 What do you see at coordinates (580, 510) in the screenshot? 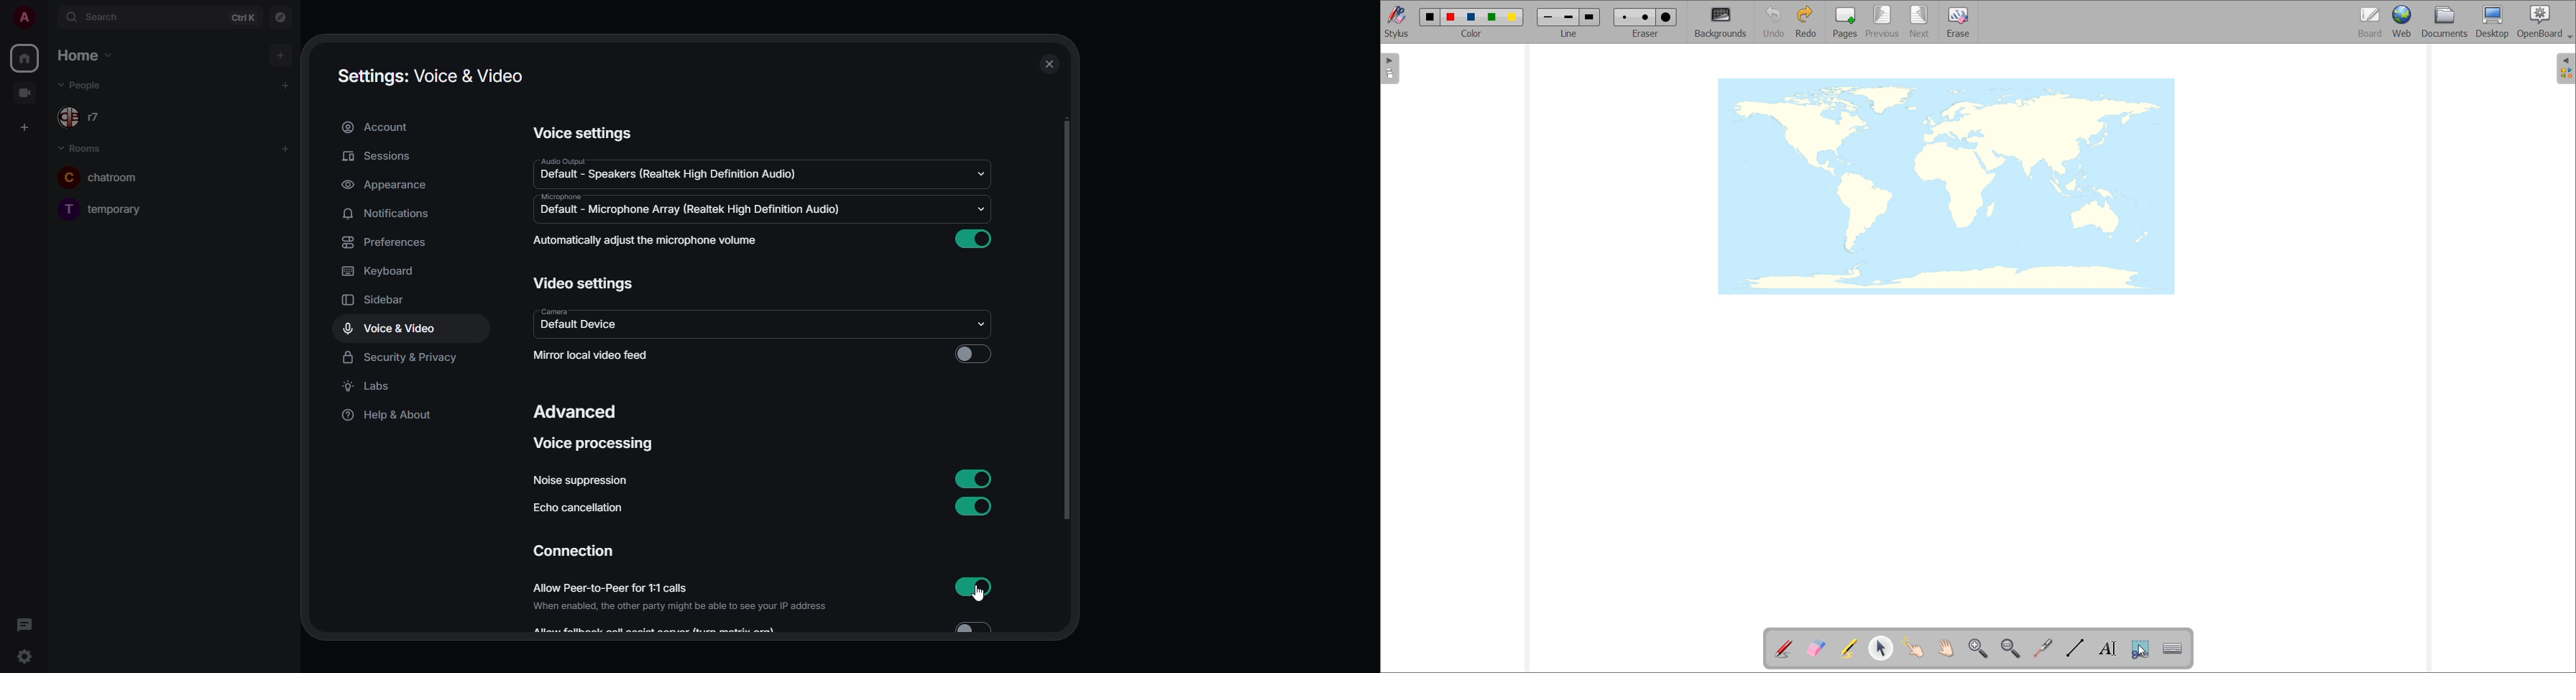
I see `echo cancellation` at bounding box center [580, 510].